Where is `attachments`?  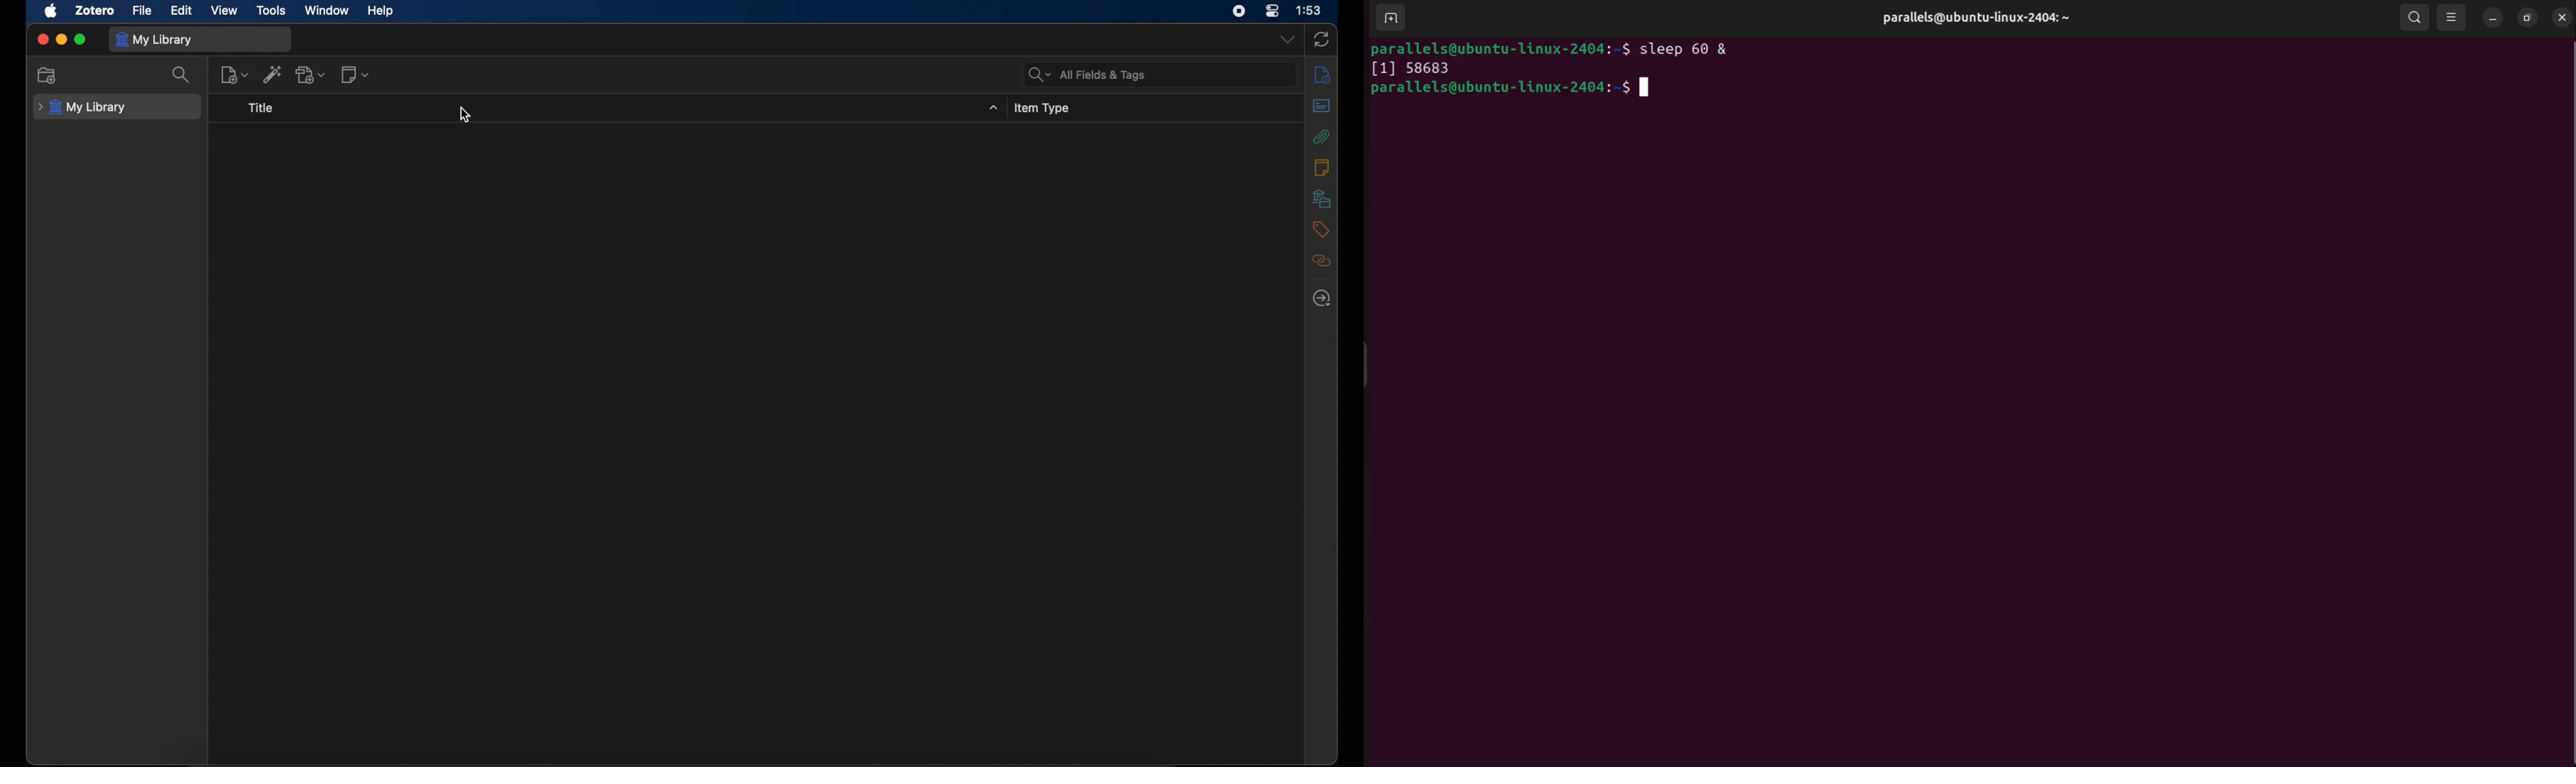 attachments is located at coordinates (1320, 136).